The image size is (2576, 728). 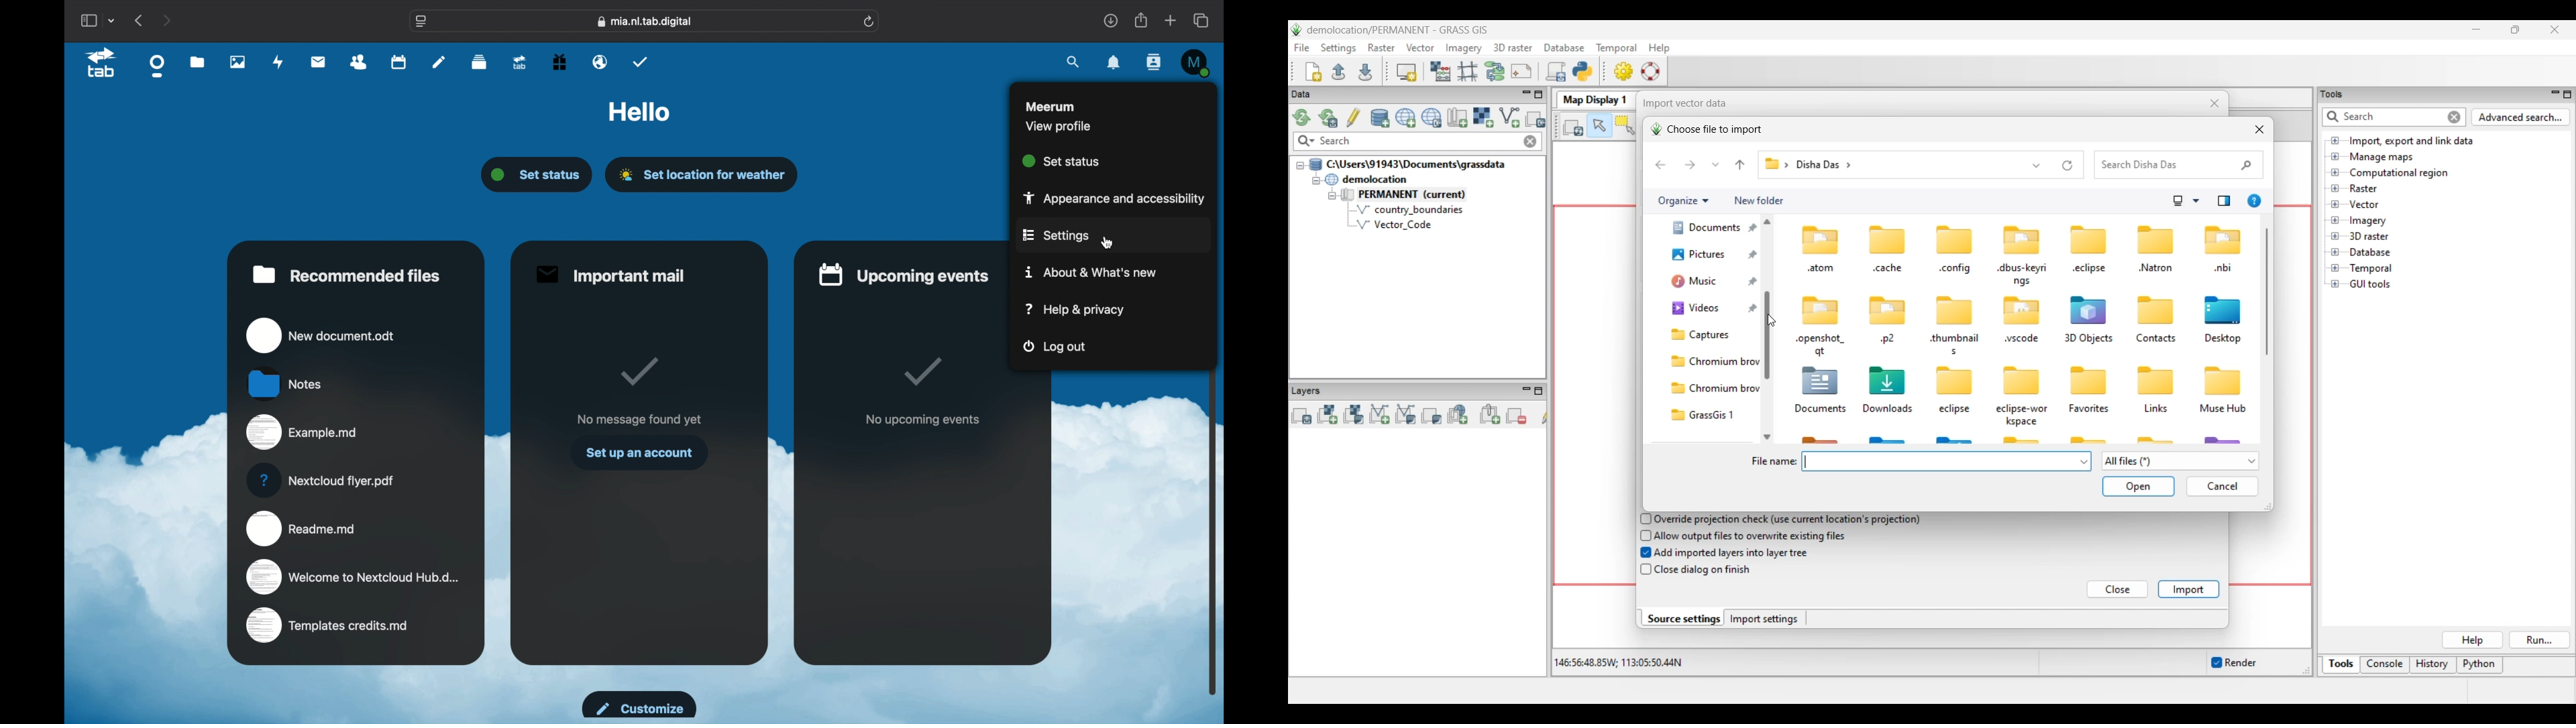 I want to click on set up an account, so click(x=640, y=452).